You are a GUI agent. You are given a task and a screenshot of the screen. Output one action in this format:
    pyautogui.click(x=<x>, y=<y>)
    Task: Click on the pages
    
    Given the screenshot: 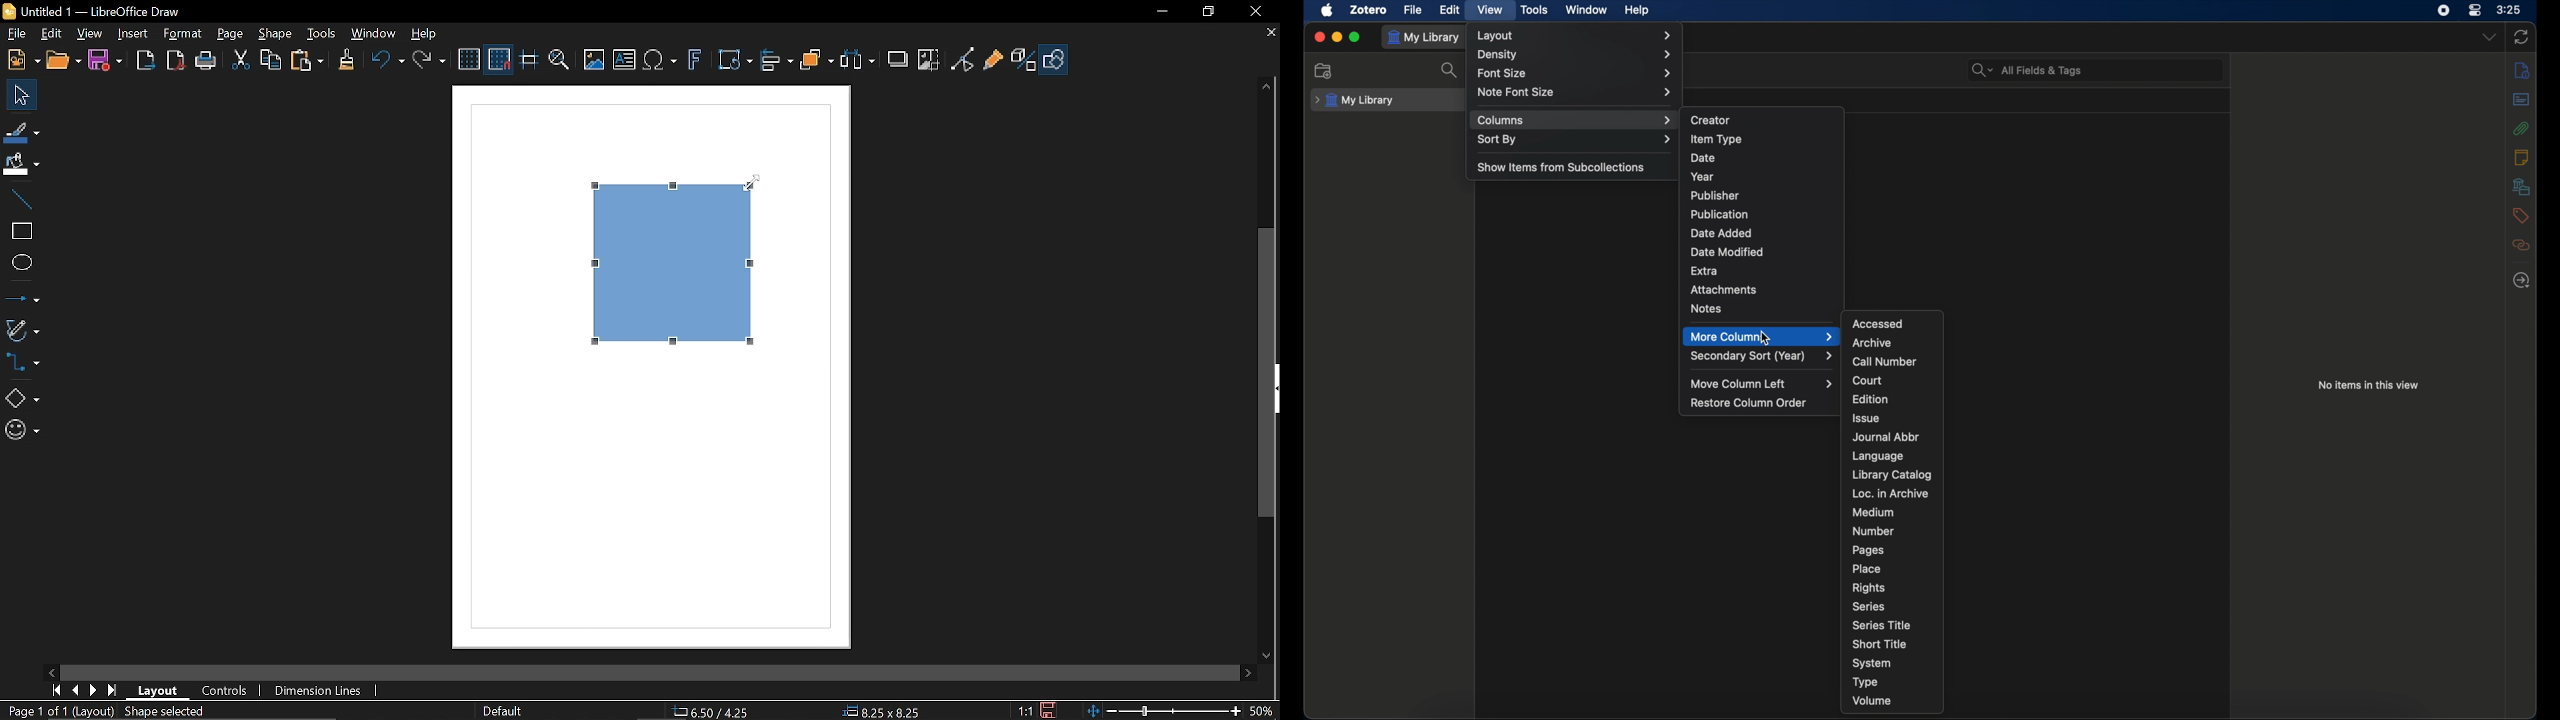 What is the action you would take?
    pyautogui.click(x=1869, y=550)
    